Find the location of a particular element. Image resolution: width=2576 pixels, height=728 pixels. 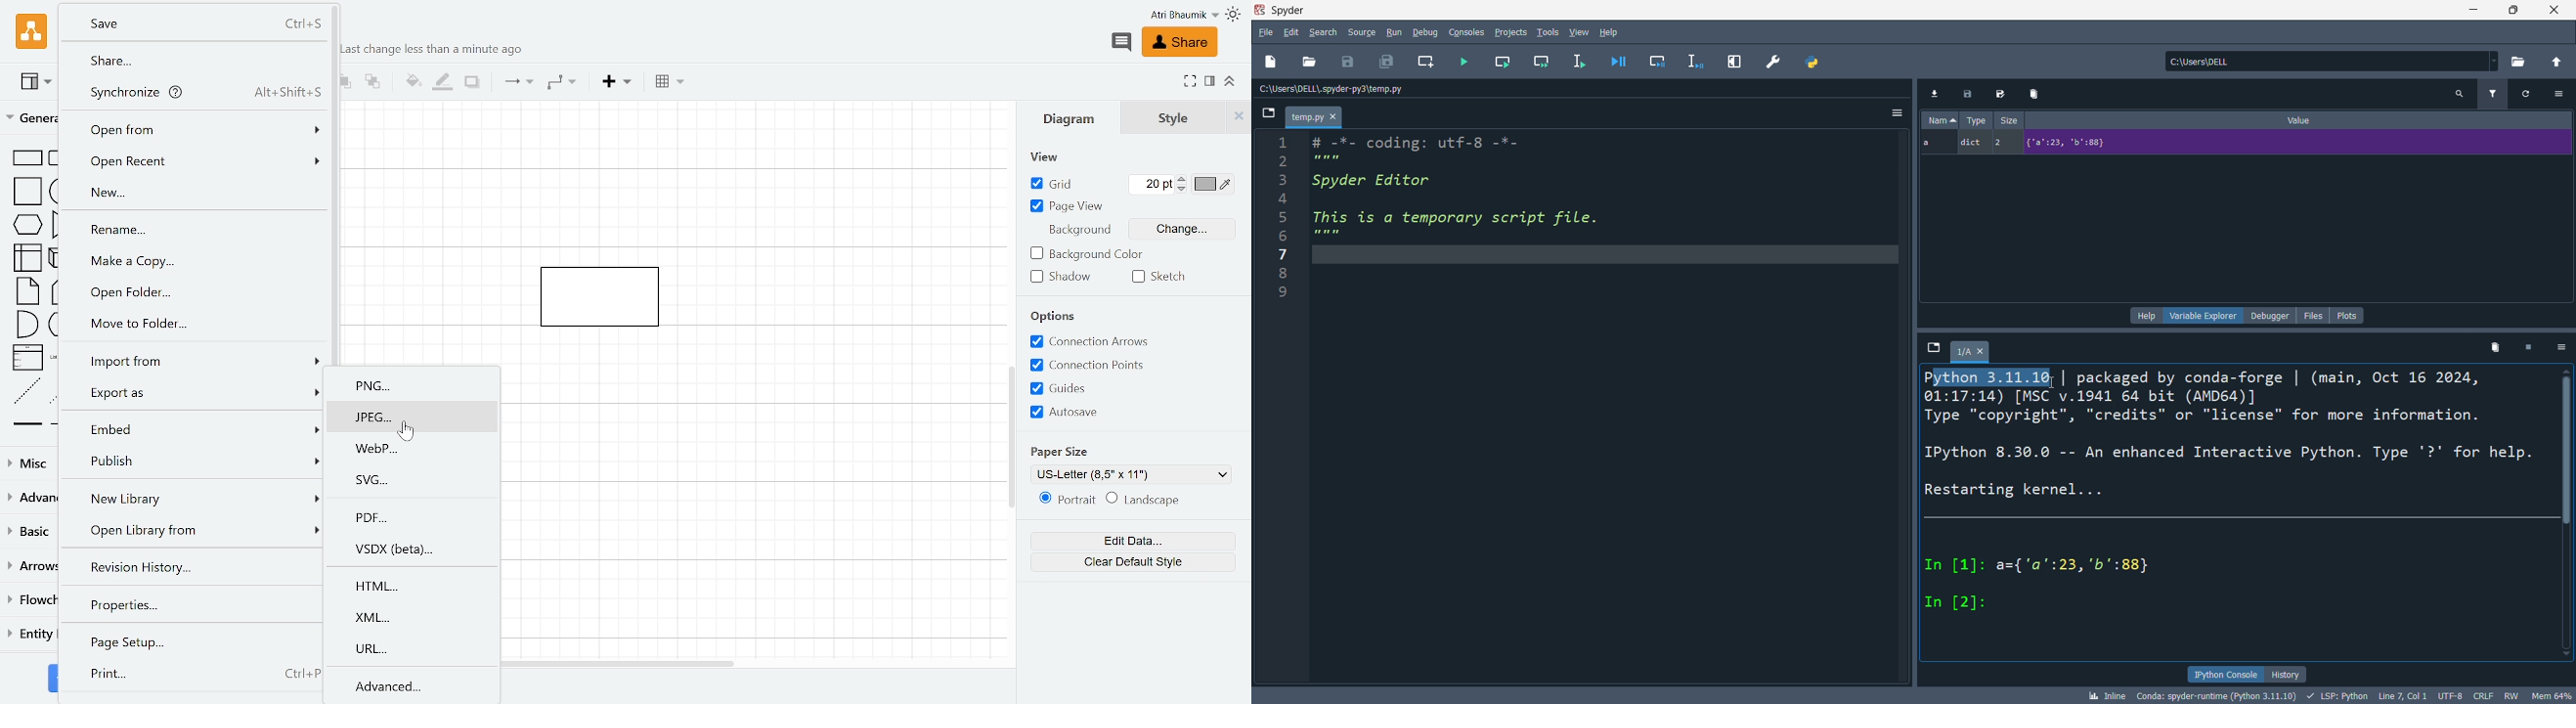

Diagrams is located at coordinates (1070, 121).